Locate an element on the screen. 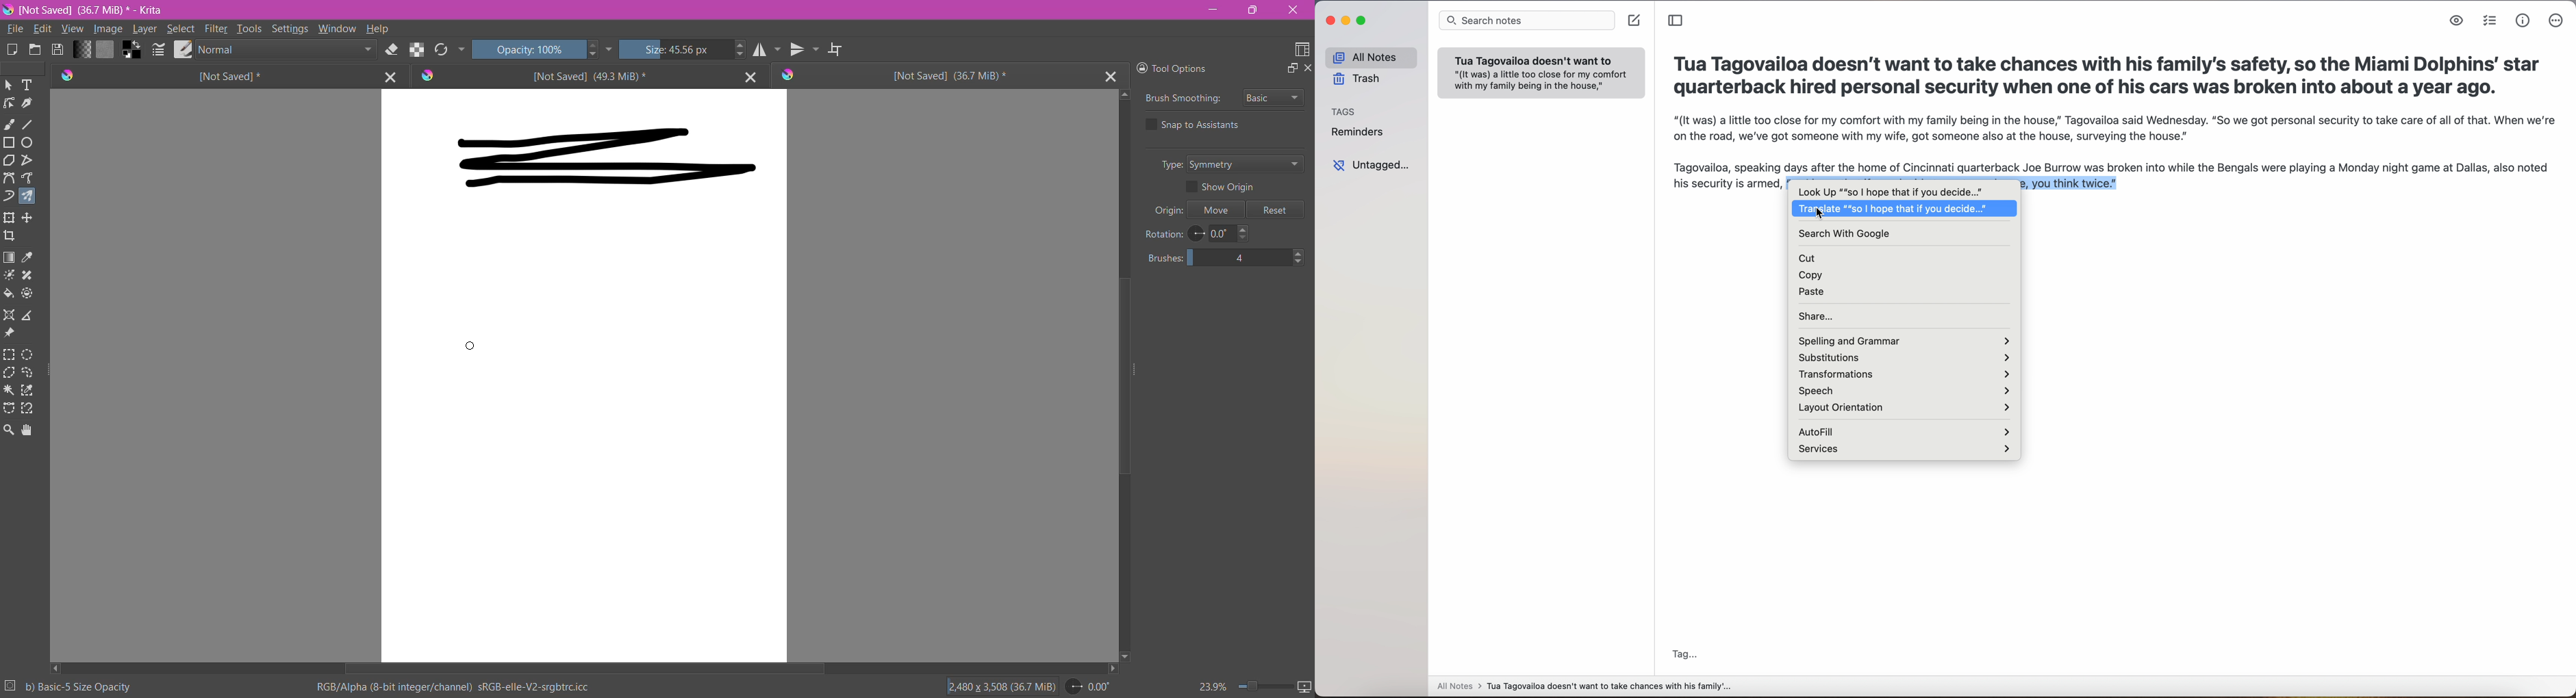 This screenshot has height=700, width=2576. autofill is located at coordinates (1904, 431).